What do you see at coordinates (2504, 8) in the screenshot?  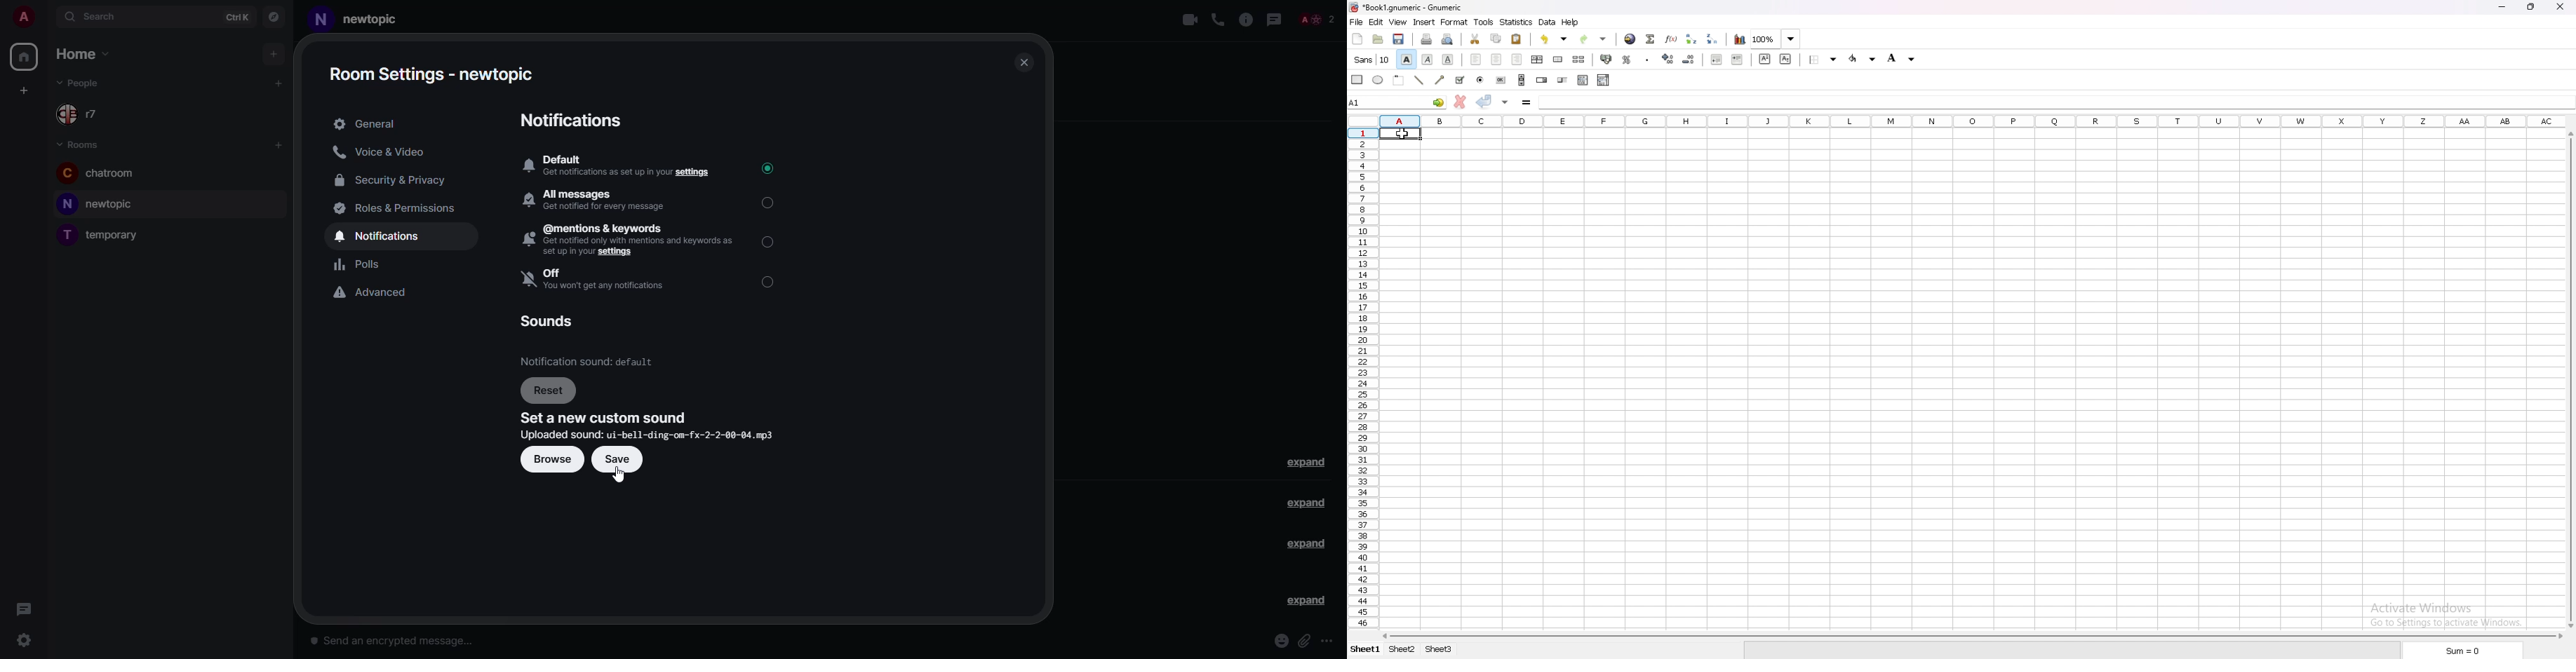 I see `minimize` at bounding box center [2504, 8].